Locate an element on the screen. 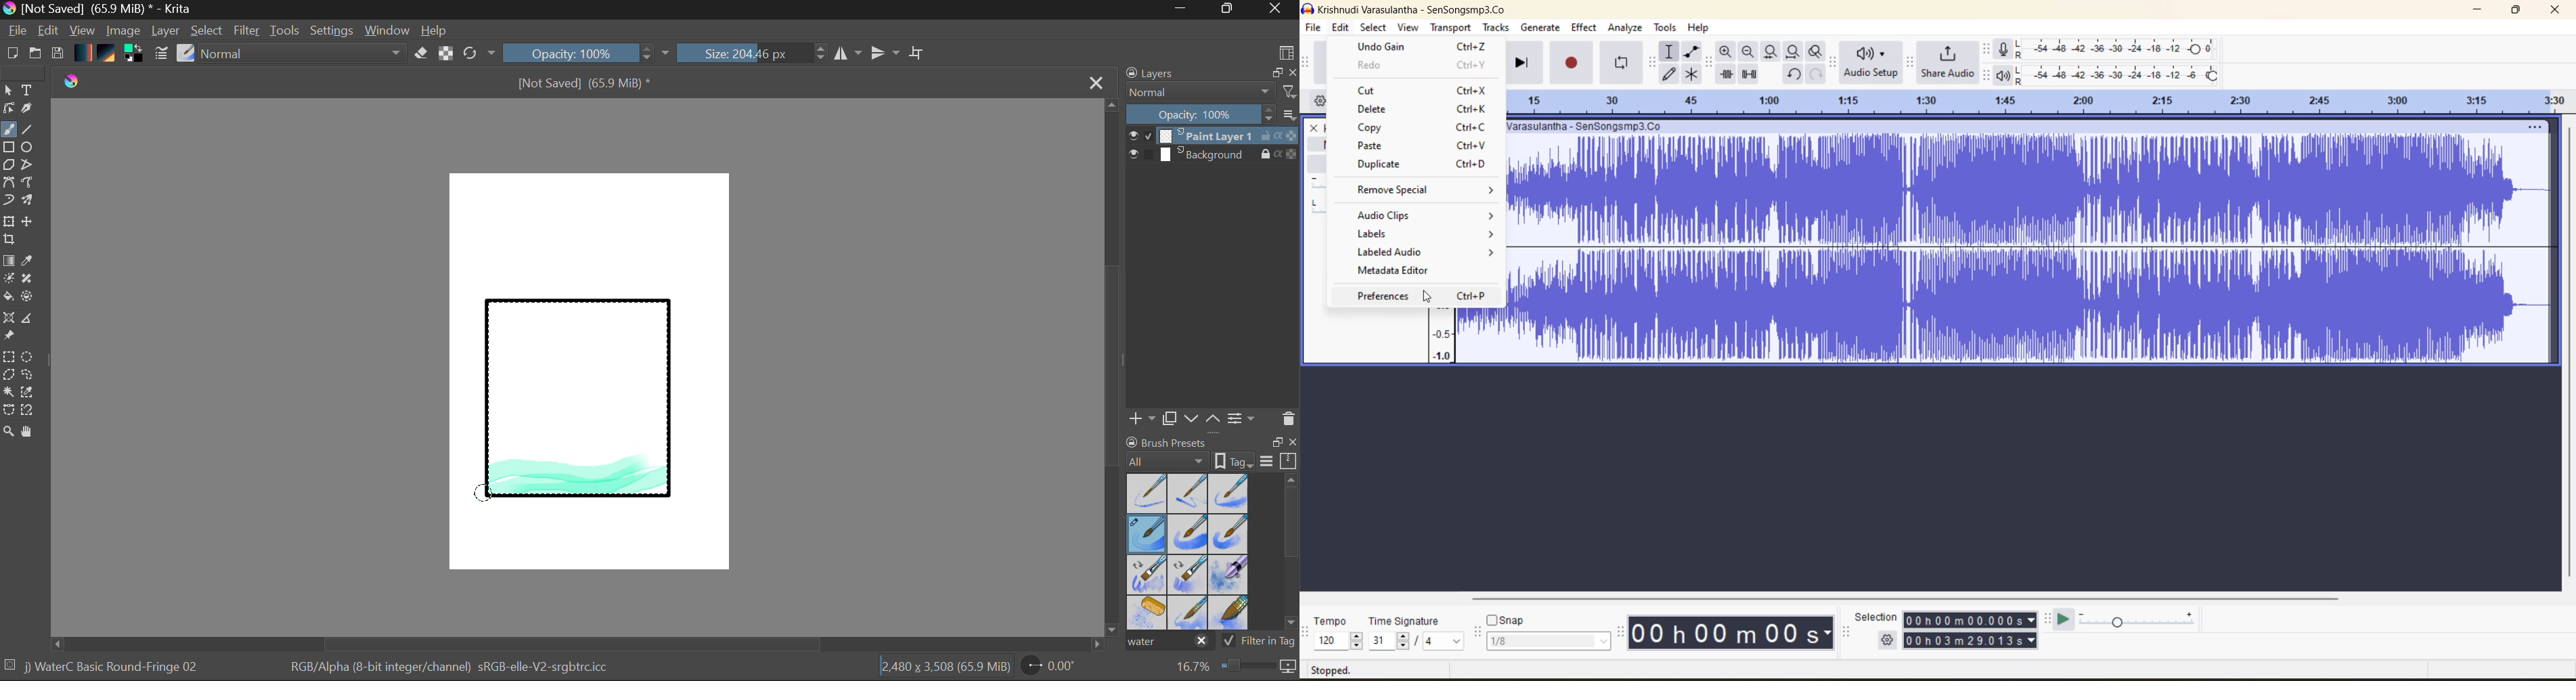 The image size is (2576, 700). labeled audio is located at coordinates (1422, 251).